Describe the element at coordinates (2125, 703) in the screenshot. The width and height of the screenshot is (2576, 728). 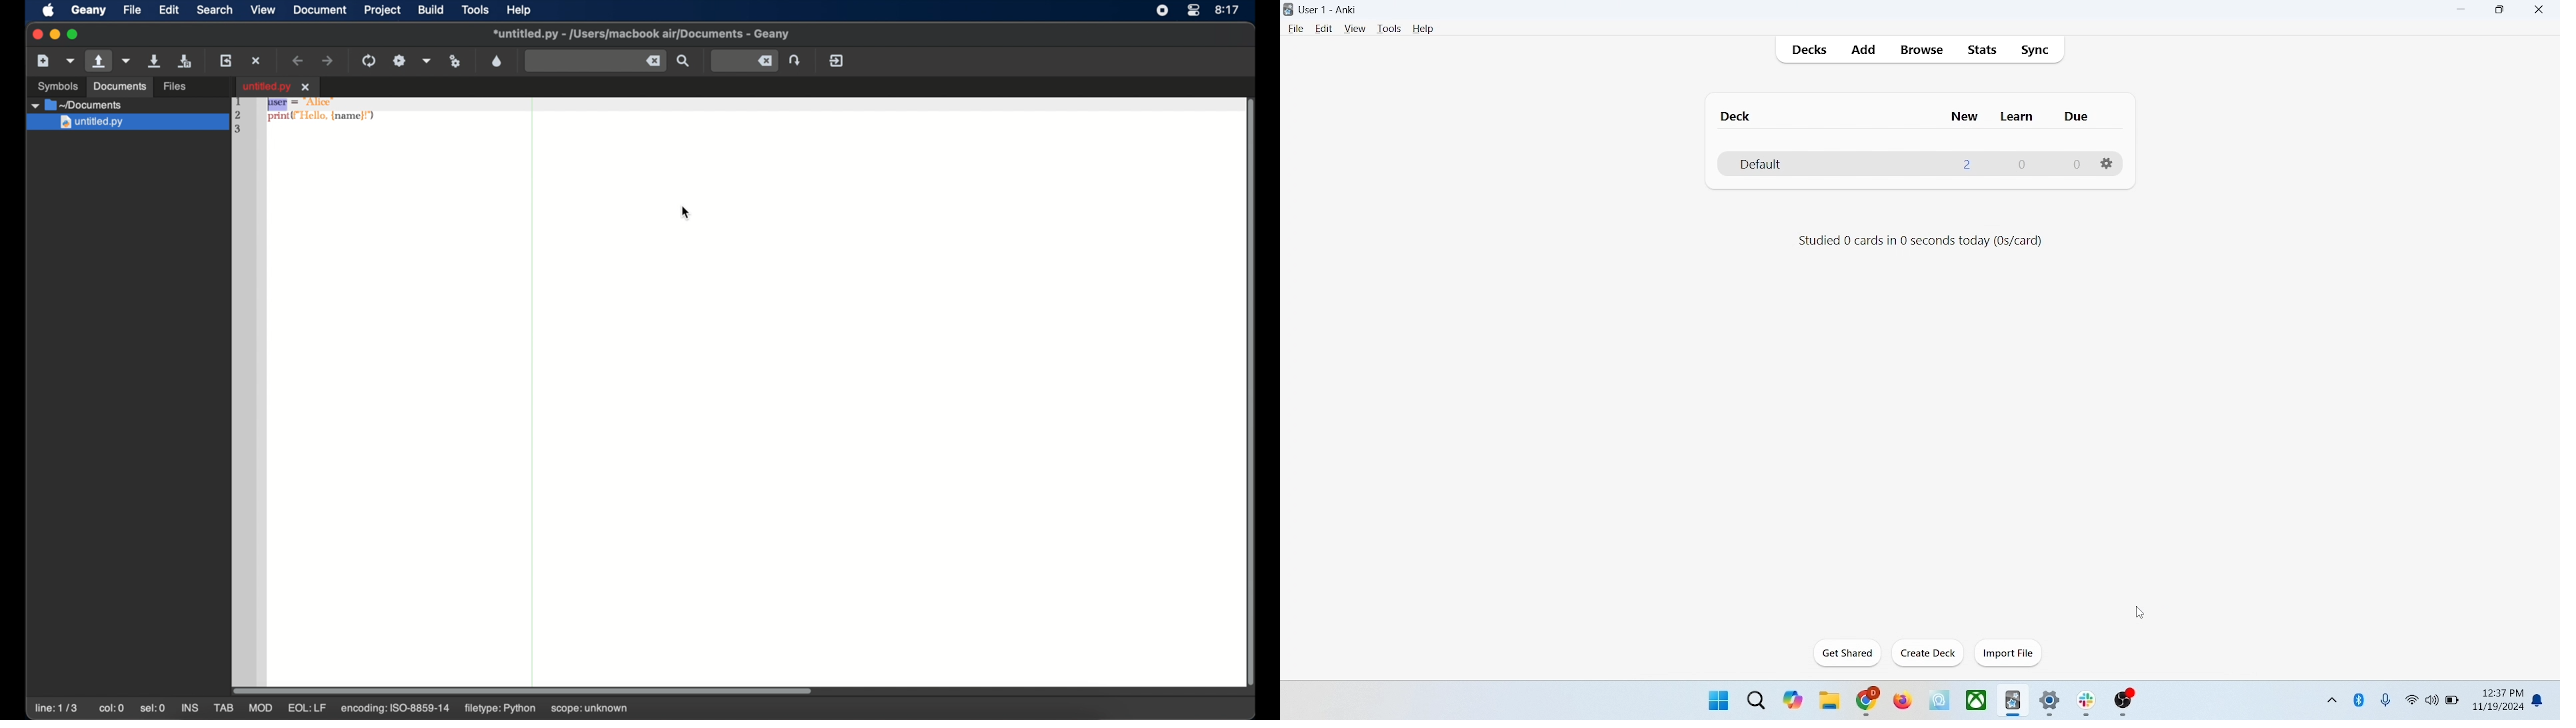
I see `icon` at that location.